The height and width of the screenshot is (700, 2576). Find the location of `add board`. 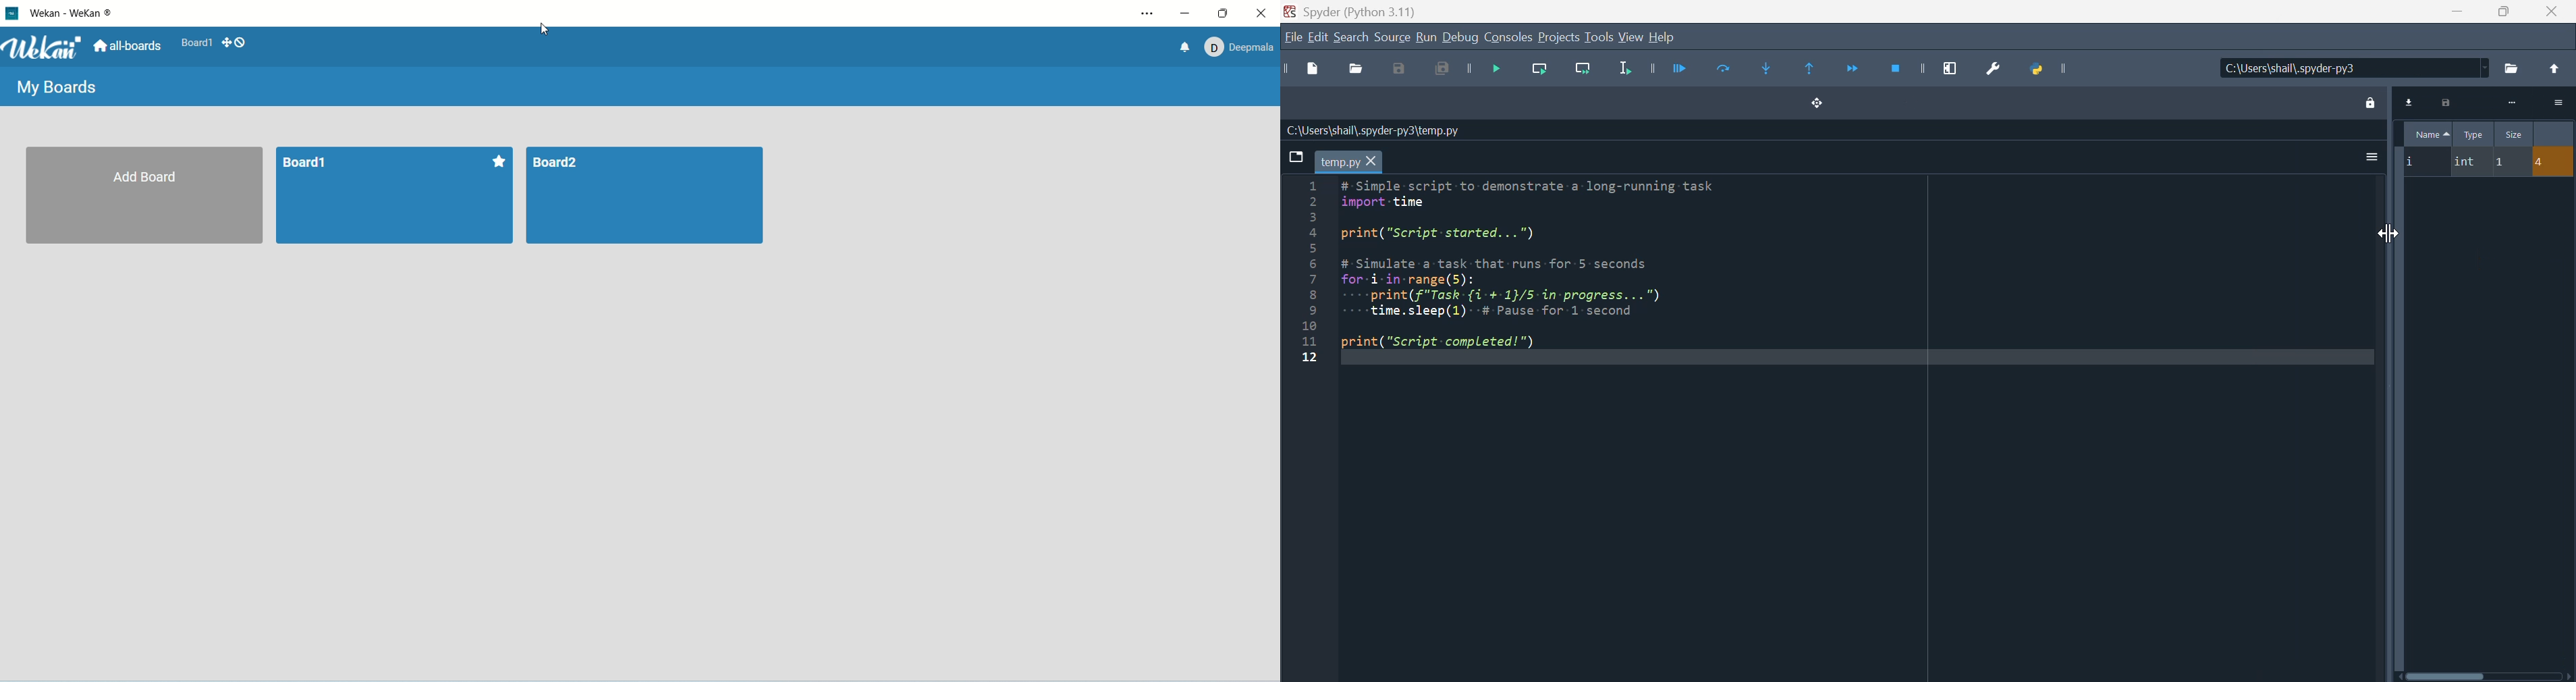

add board is located at coordinates (144, 196).